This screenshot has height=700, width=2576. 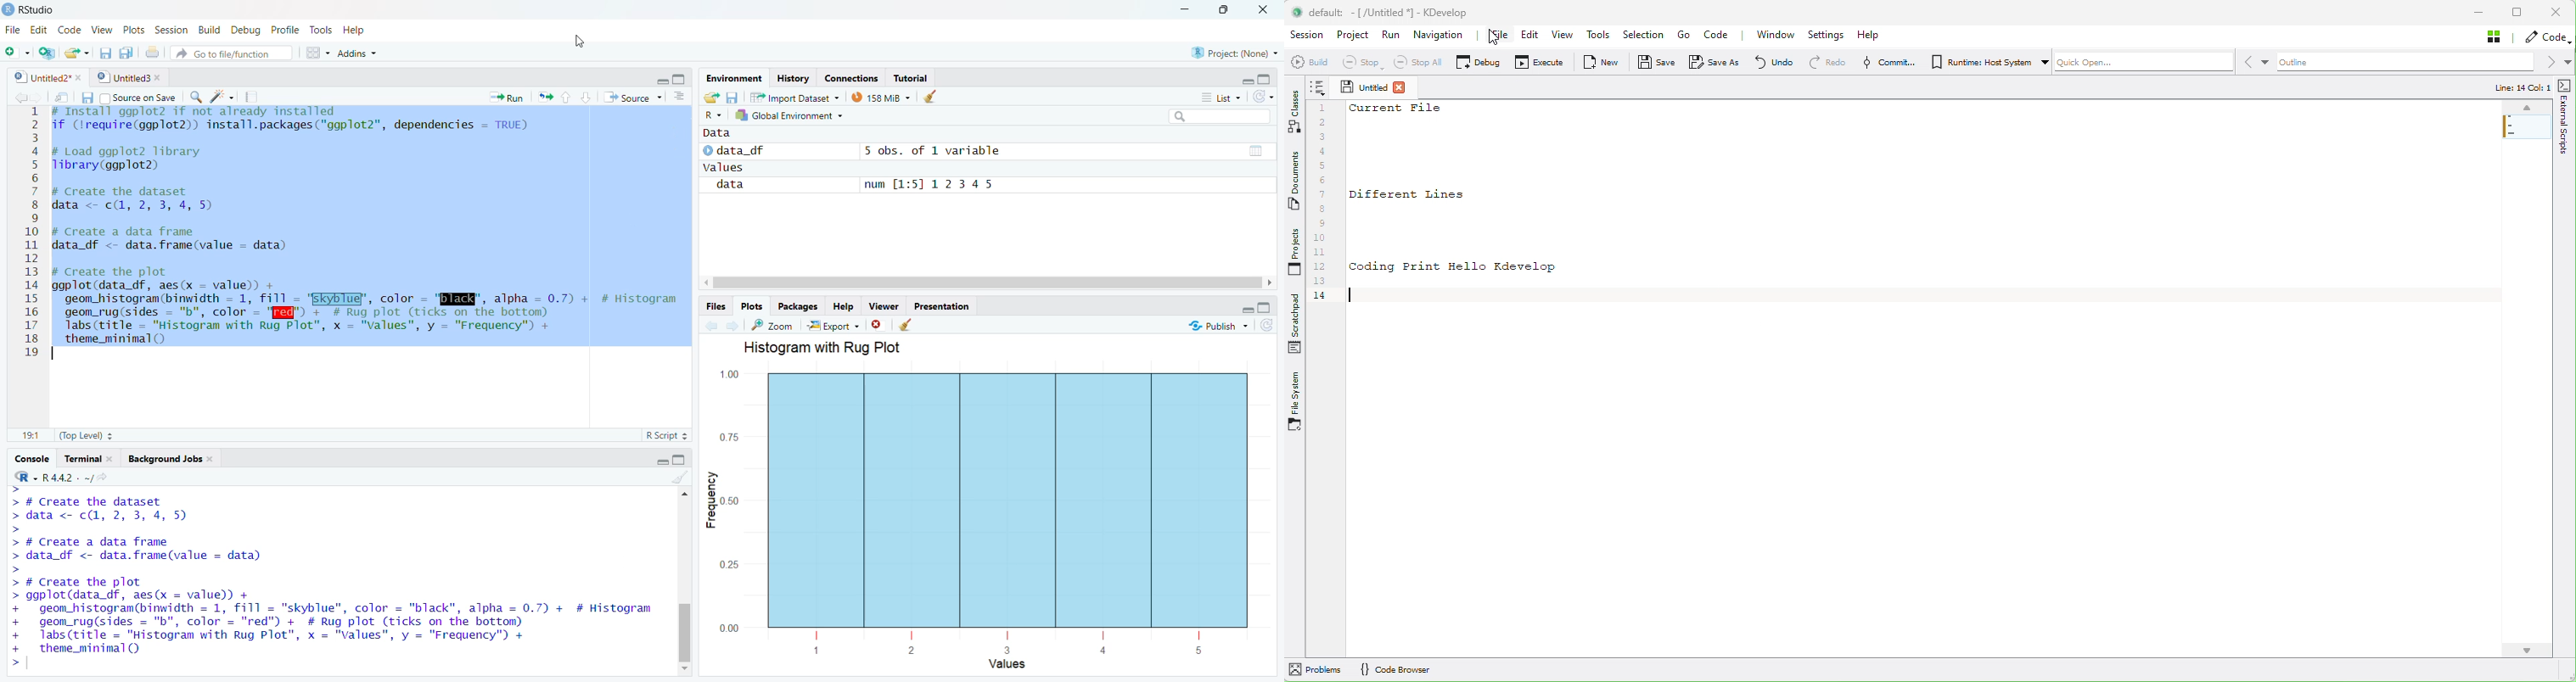 I want to click on Code, so click(x=69, y=29).